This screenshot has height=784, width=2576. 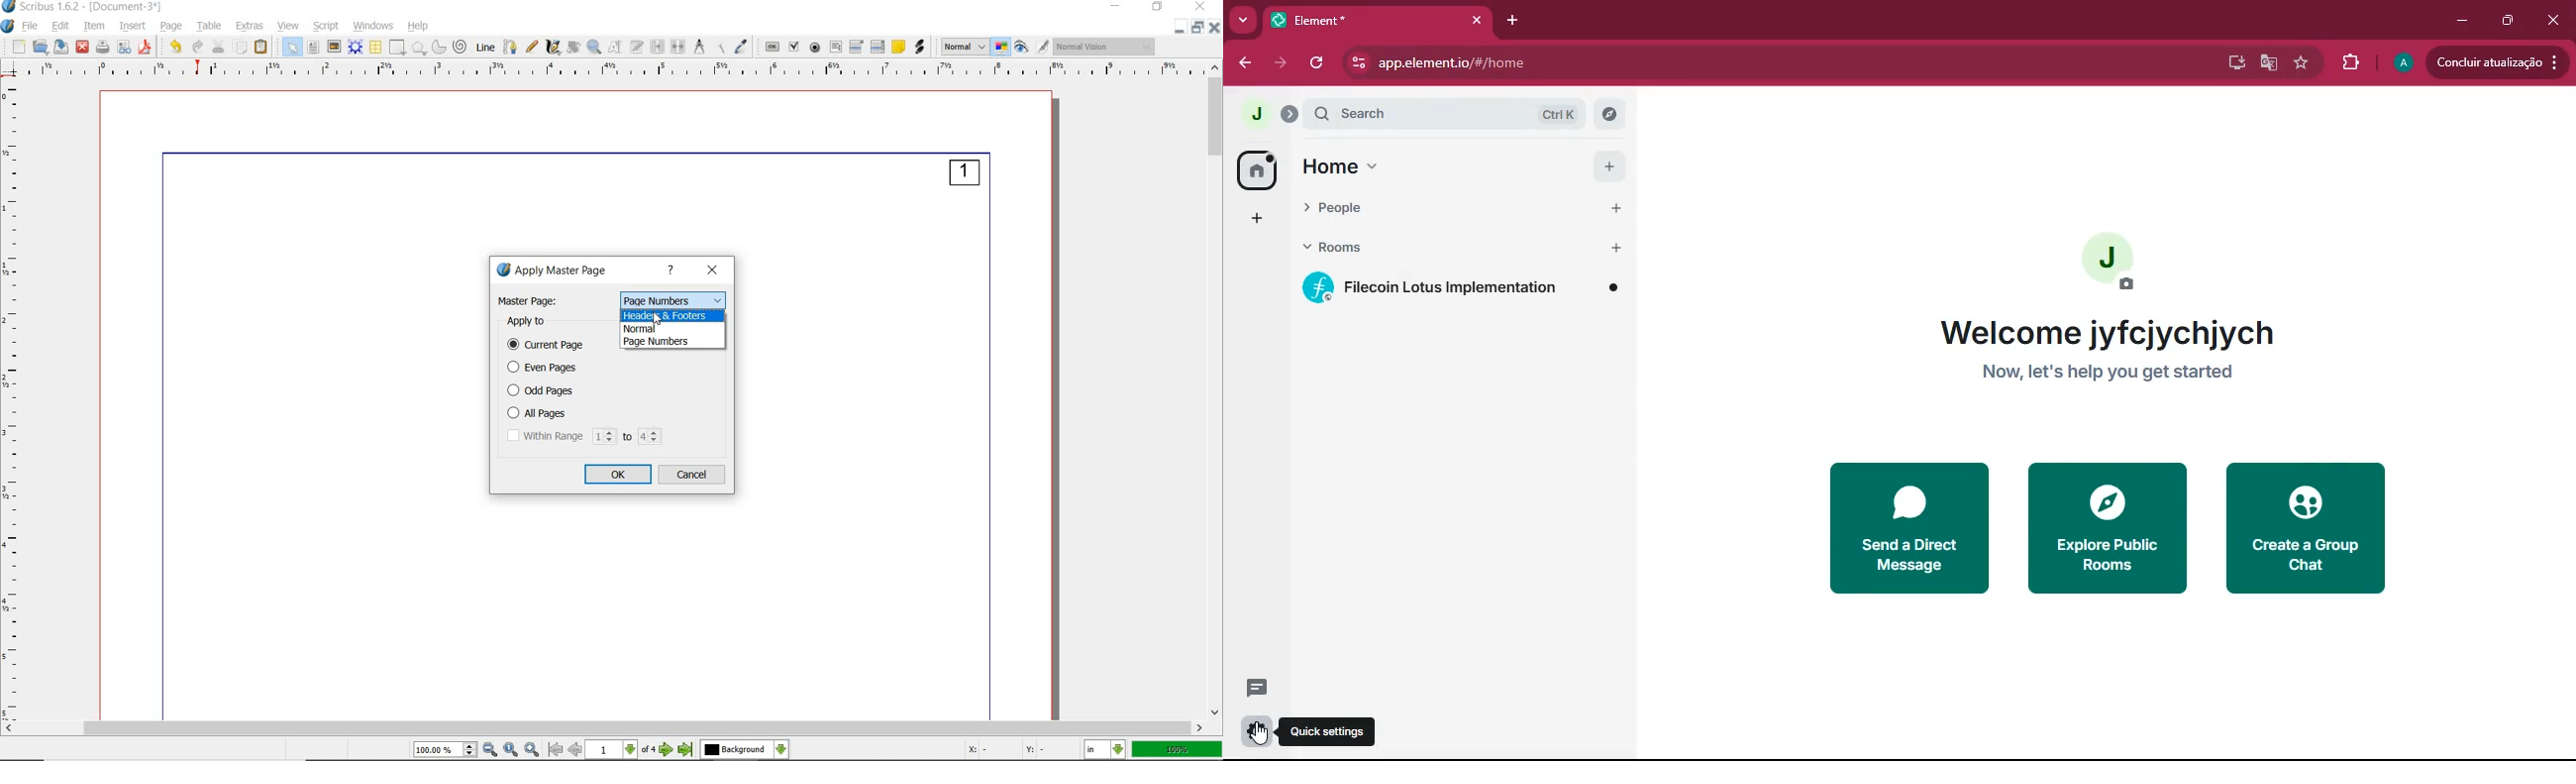 What do you see at coordinates (1034, 46) in the screenshot?
I see `preview mode` at bounding box center [1034, 46].